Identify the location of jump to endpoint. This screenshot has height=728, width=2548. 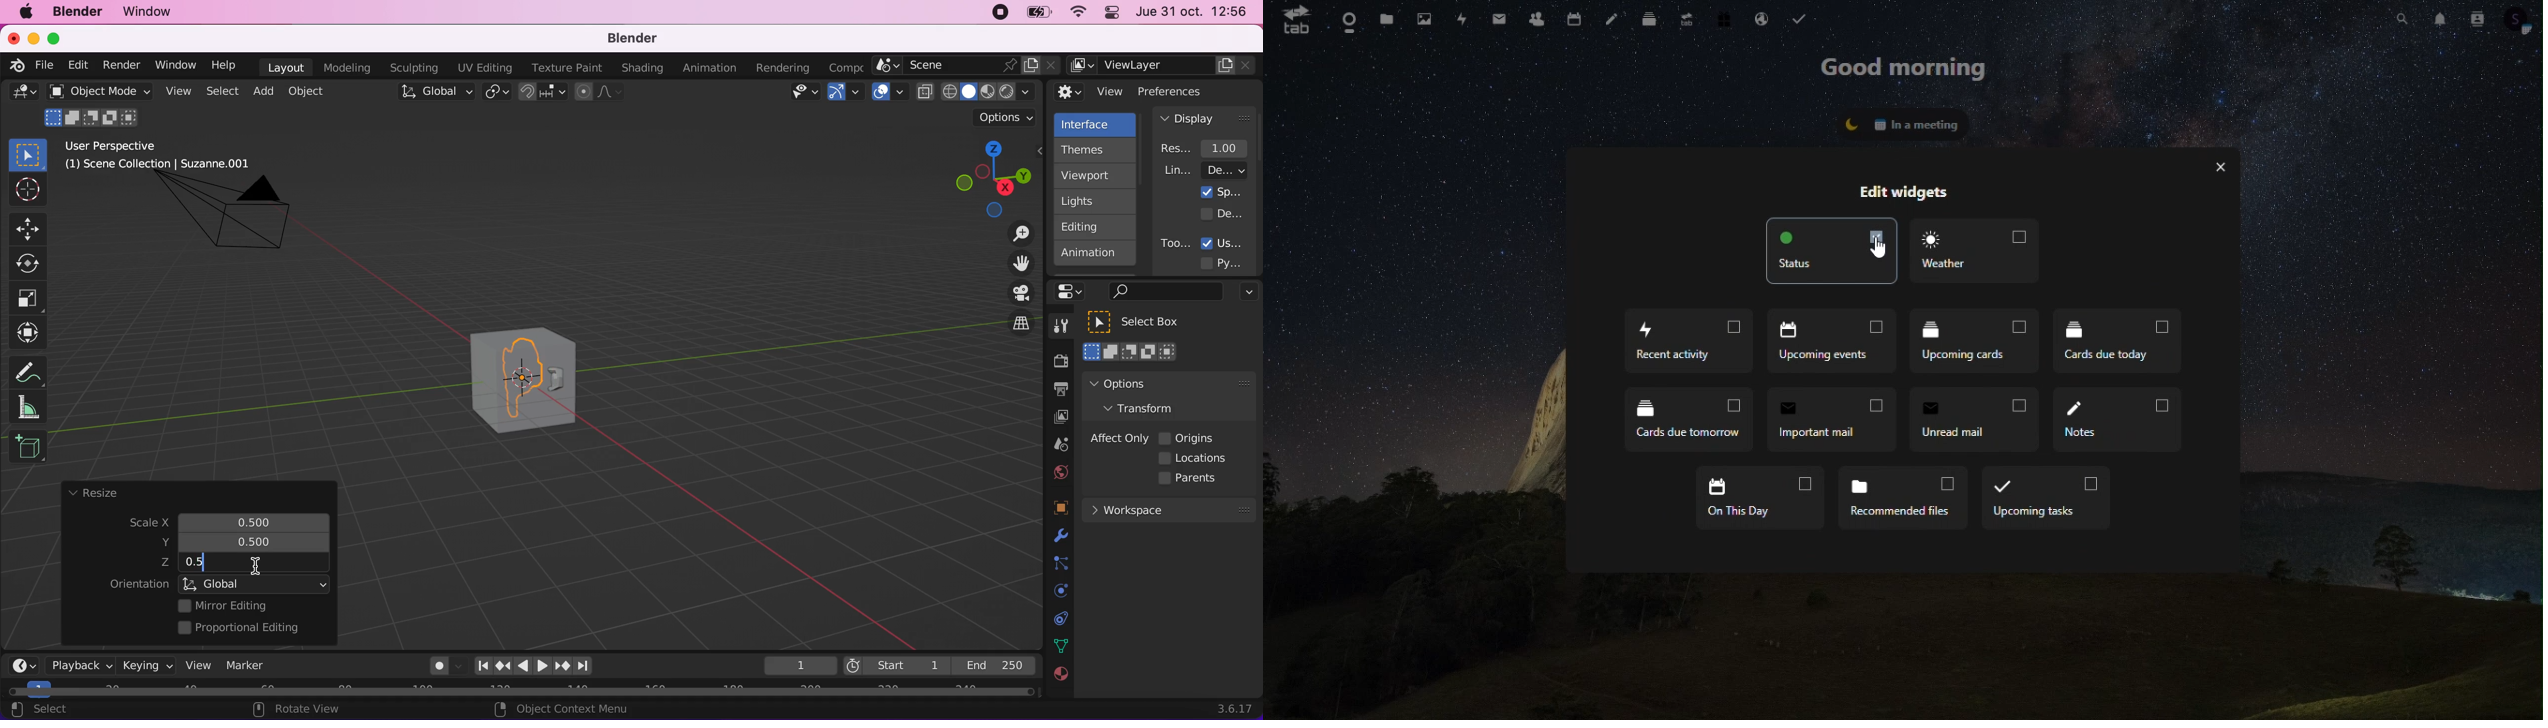
(588, 666).